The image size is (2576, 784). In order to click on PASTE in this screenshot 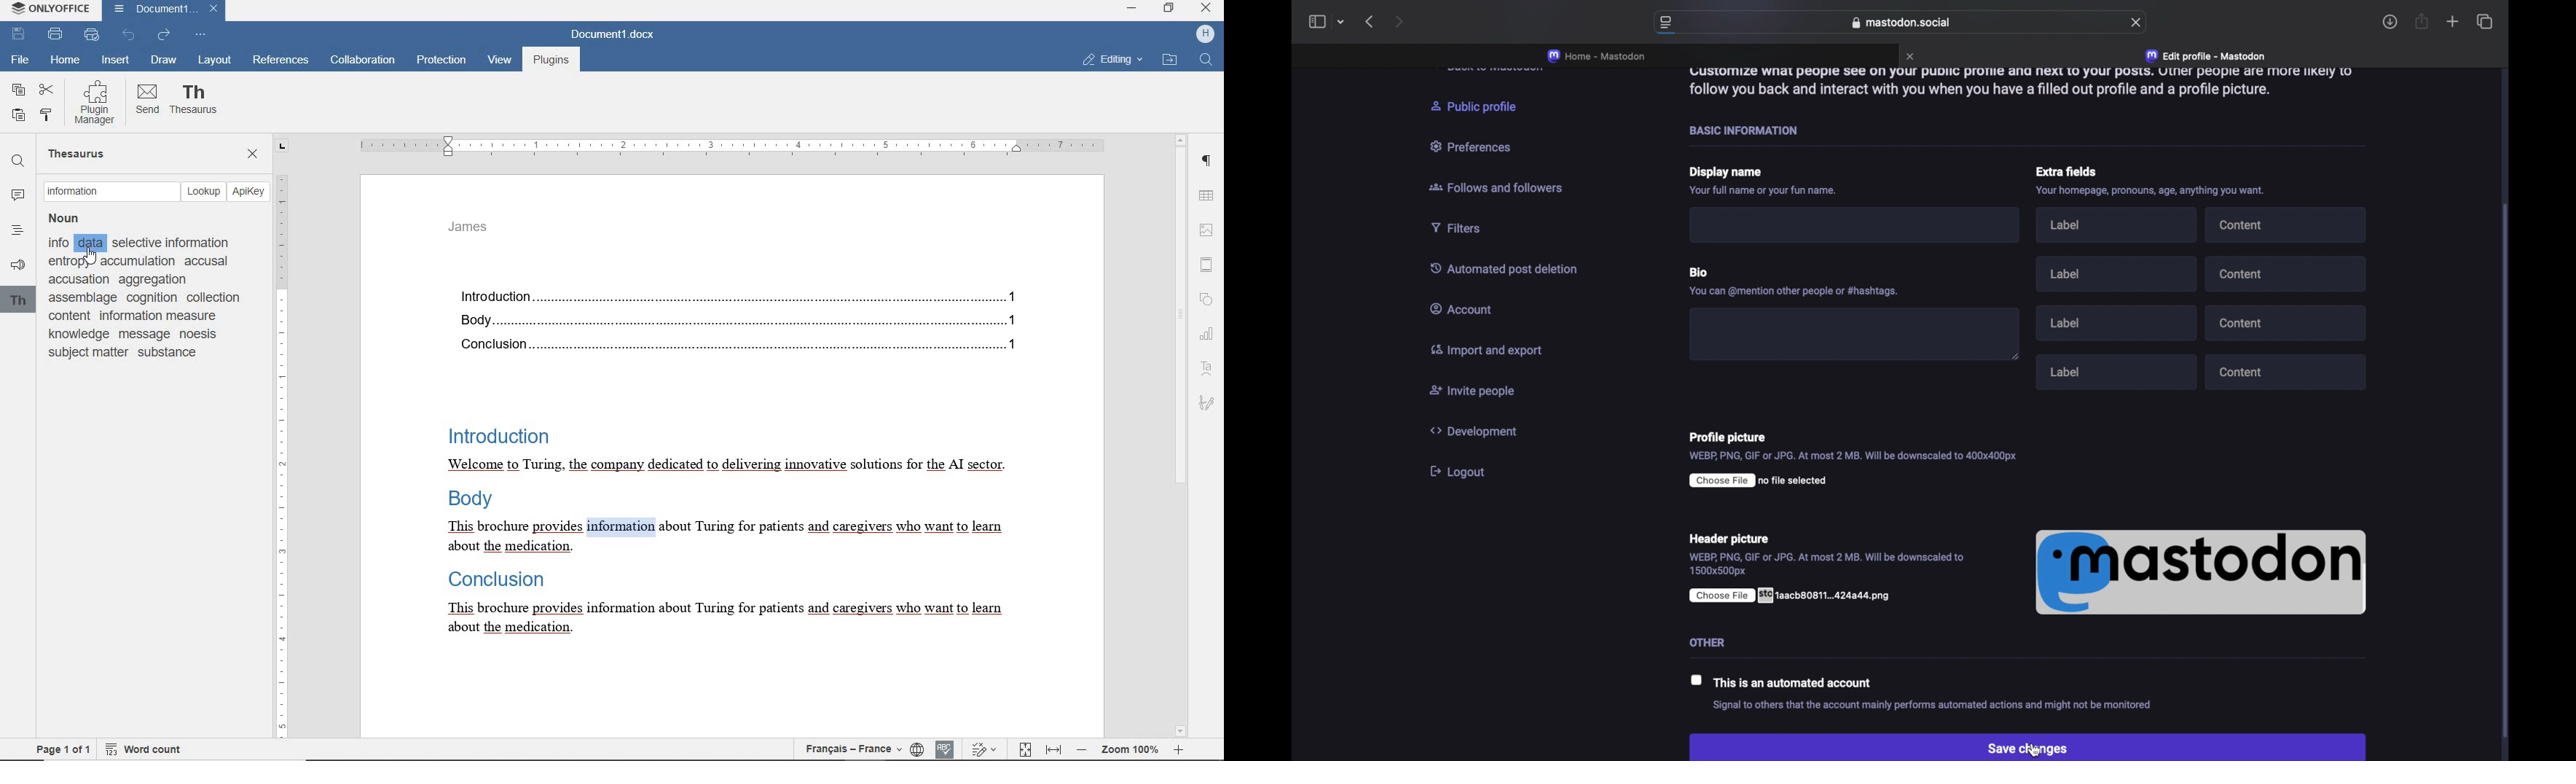, I will do `click(18, 116)`.